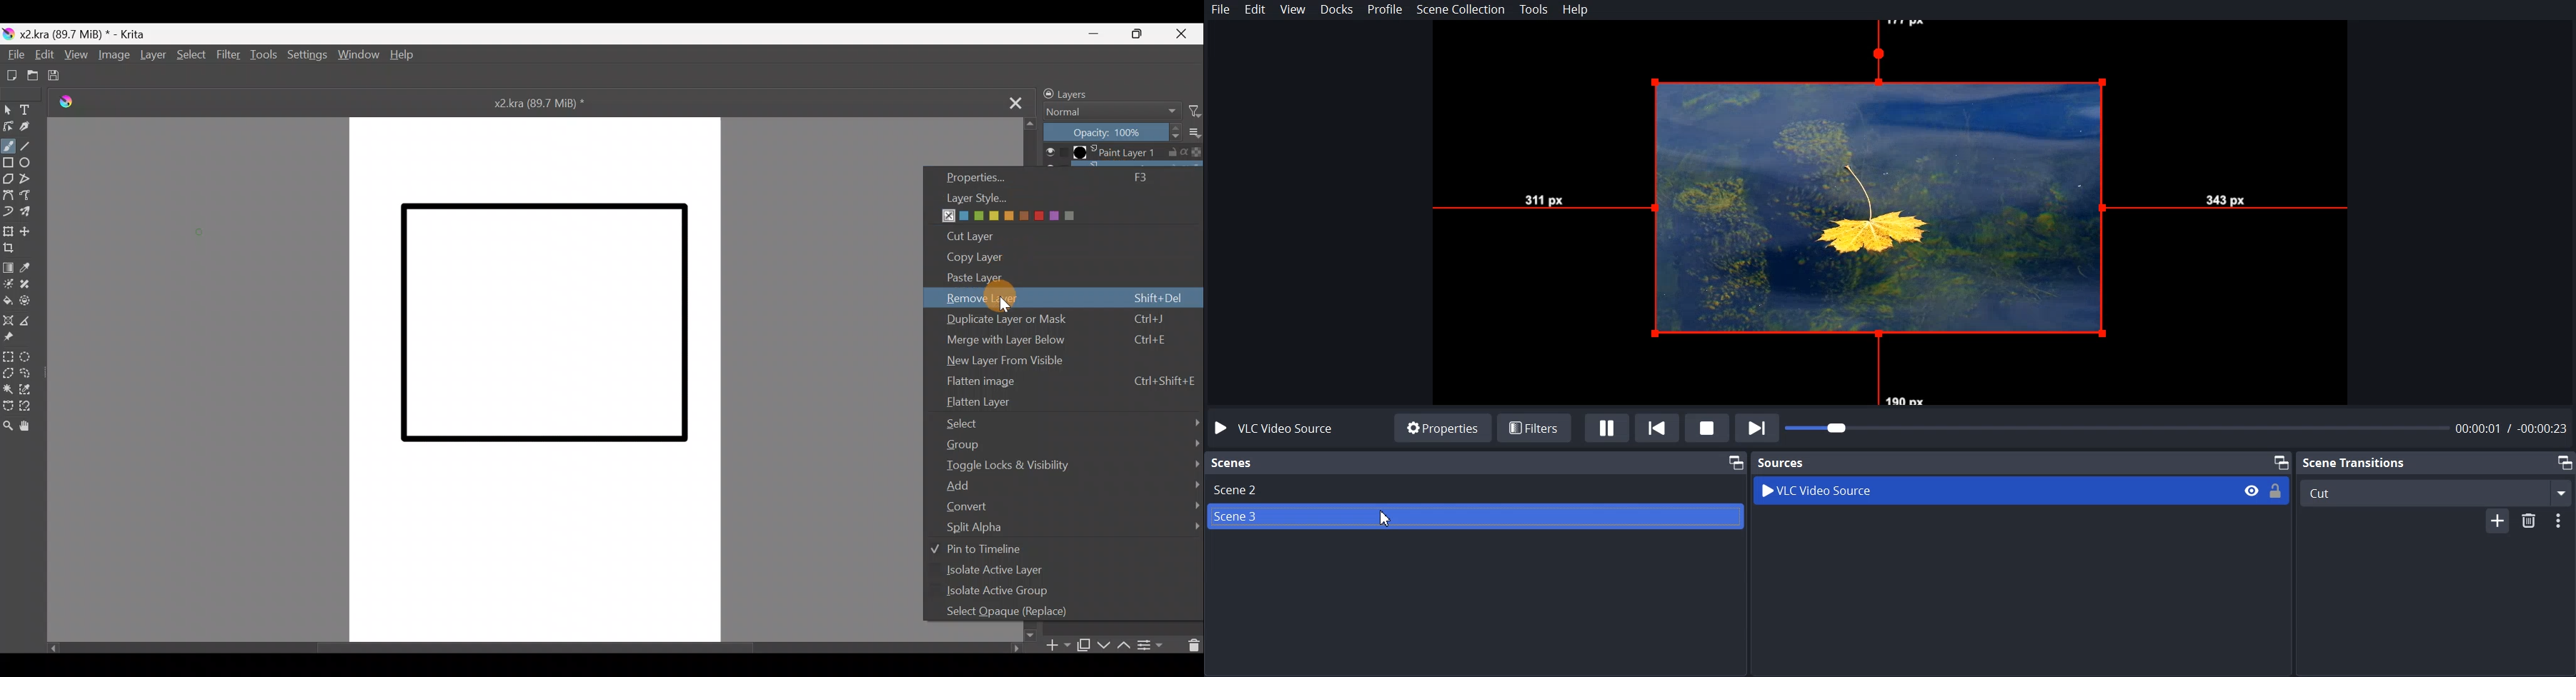 The width and height of the screenshot is (2576, 700). Describe the element at coordinates (29, 110) in the screenshot. I see `Text tool` at that location.